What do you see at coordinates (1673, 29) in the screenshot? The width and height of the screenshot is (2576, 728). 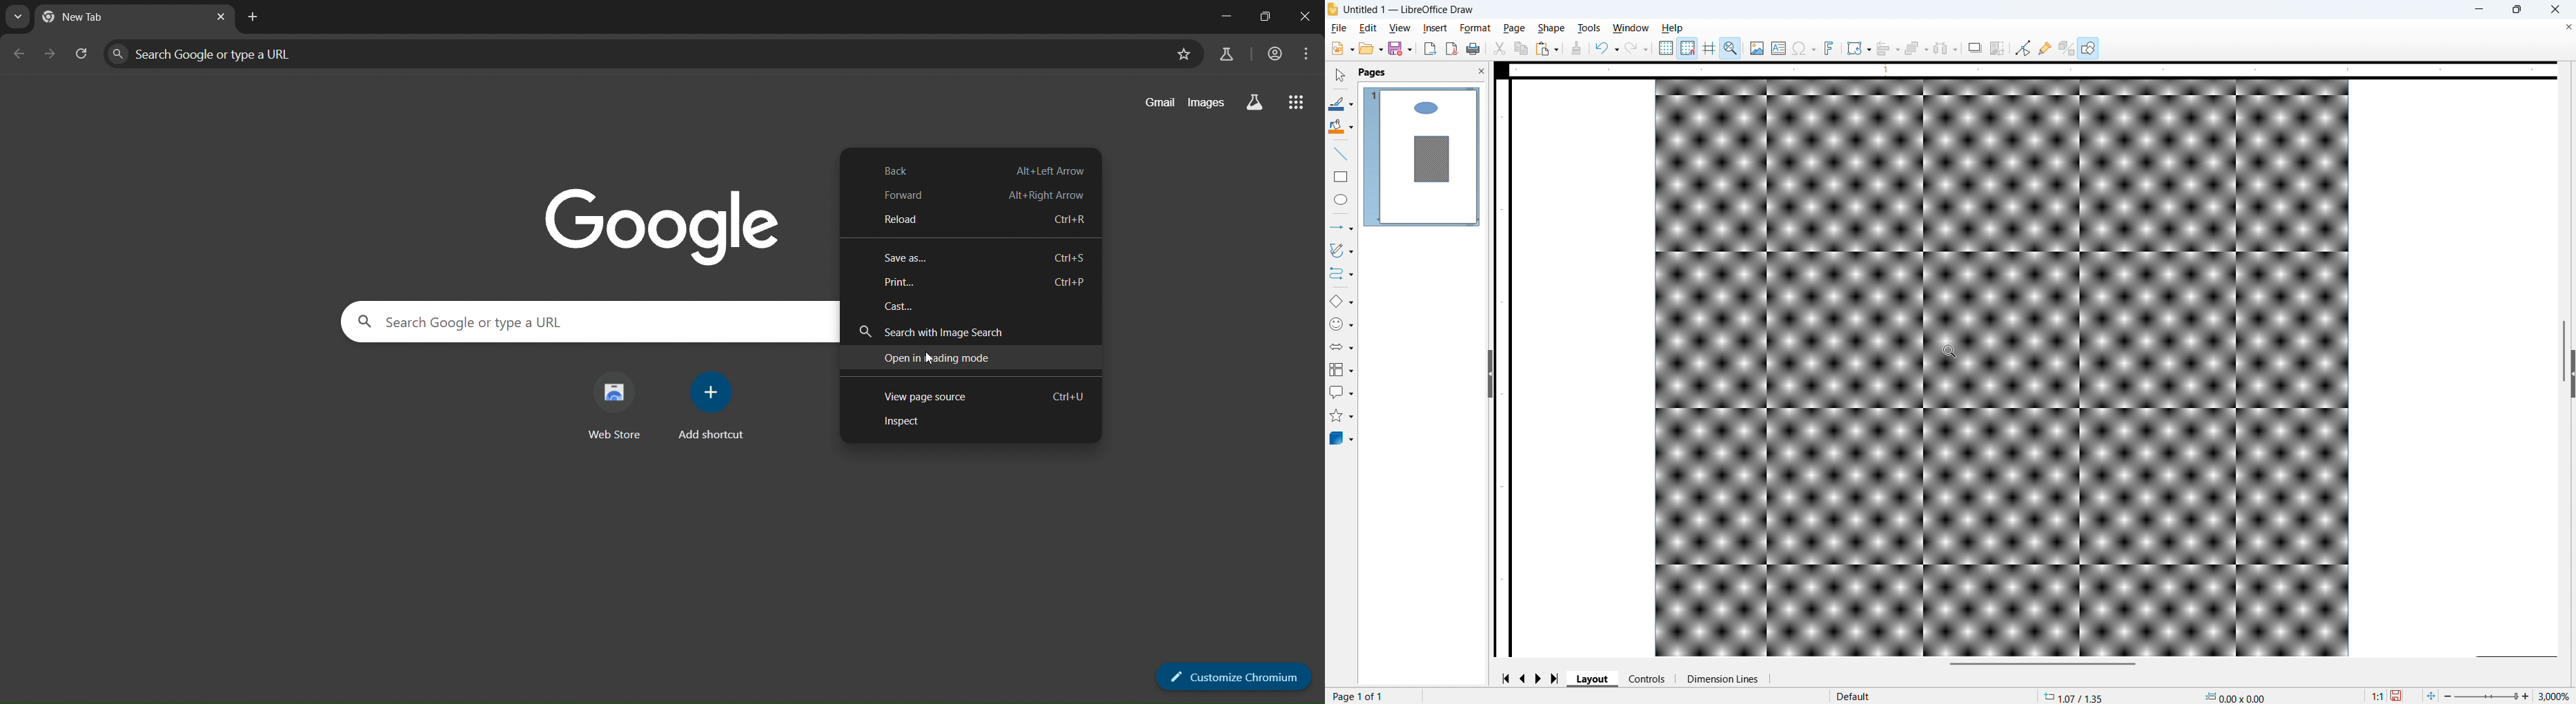 I see `Help ` at bounding box center [1673, 29].